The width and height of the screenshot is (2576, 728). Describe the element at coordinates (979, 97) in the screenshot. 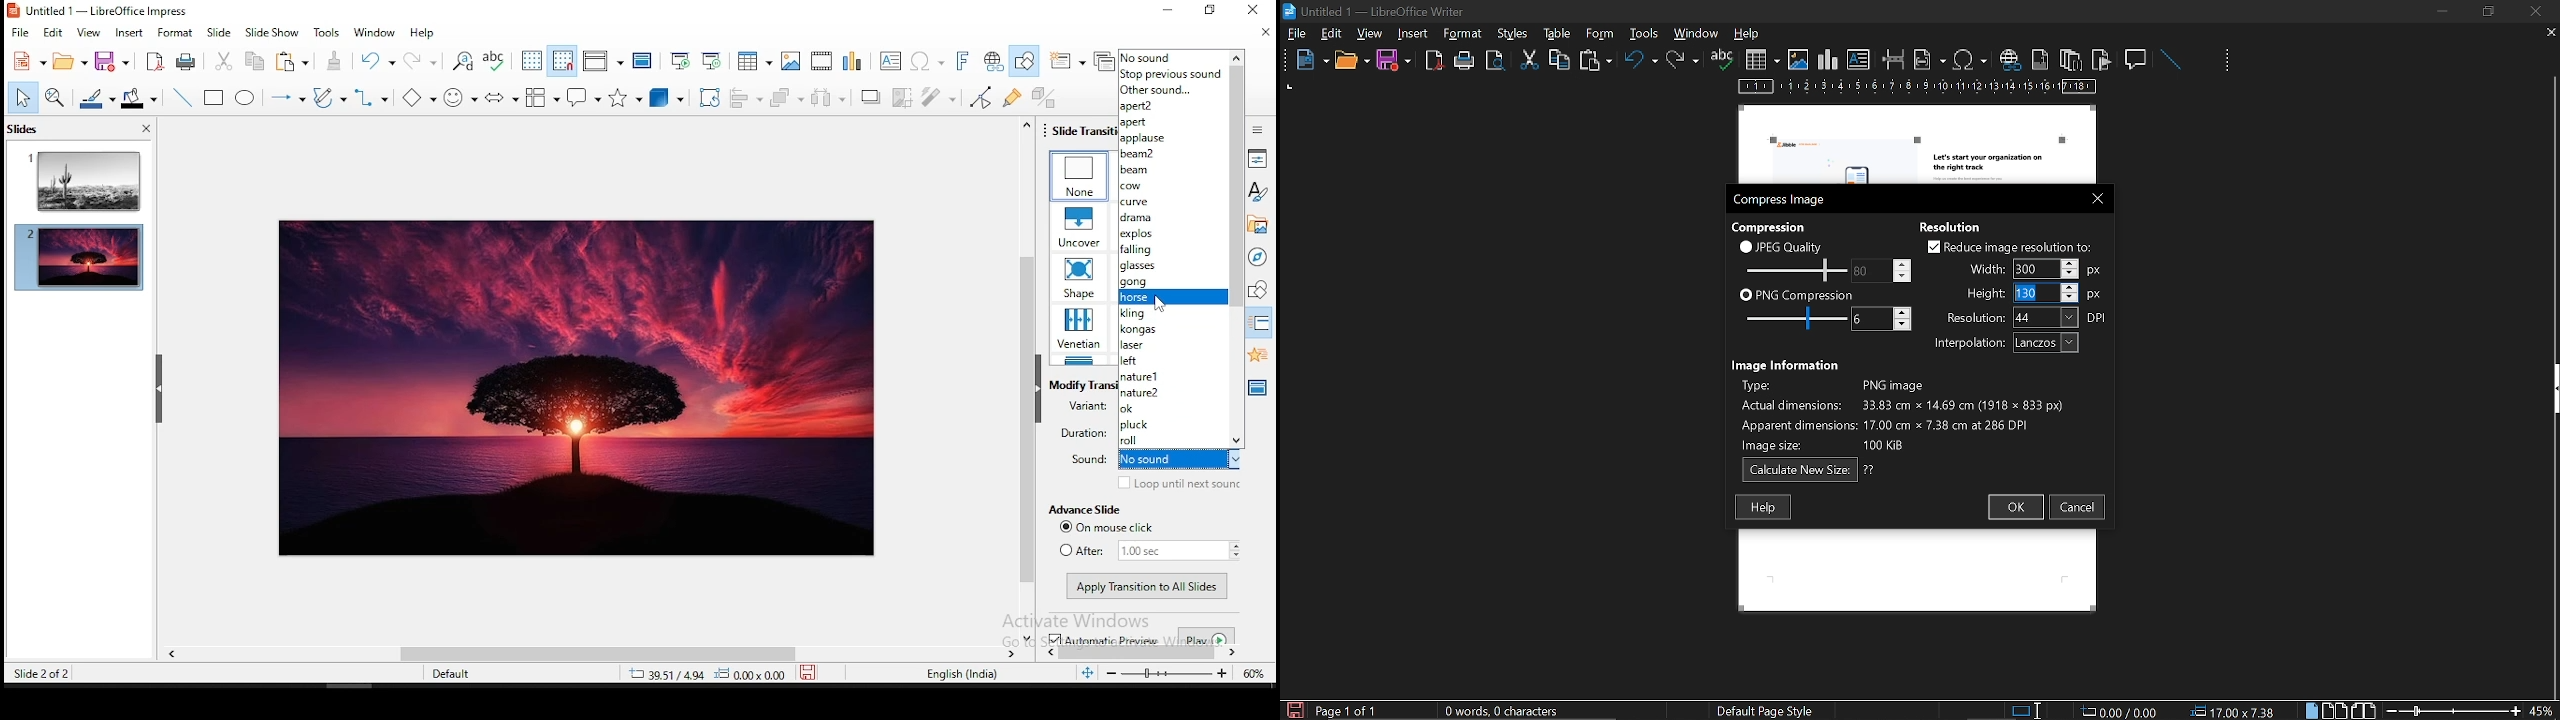

I see `toggle point edit mode` at that location.